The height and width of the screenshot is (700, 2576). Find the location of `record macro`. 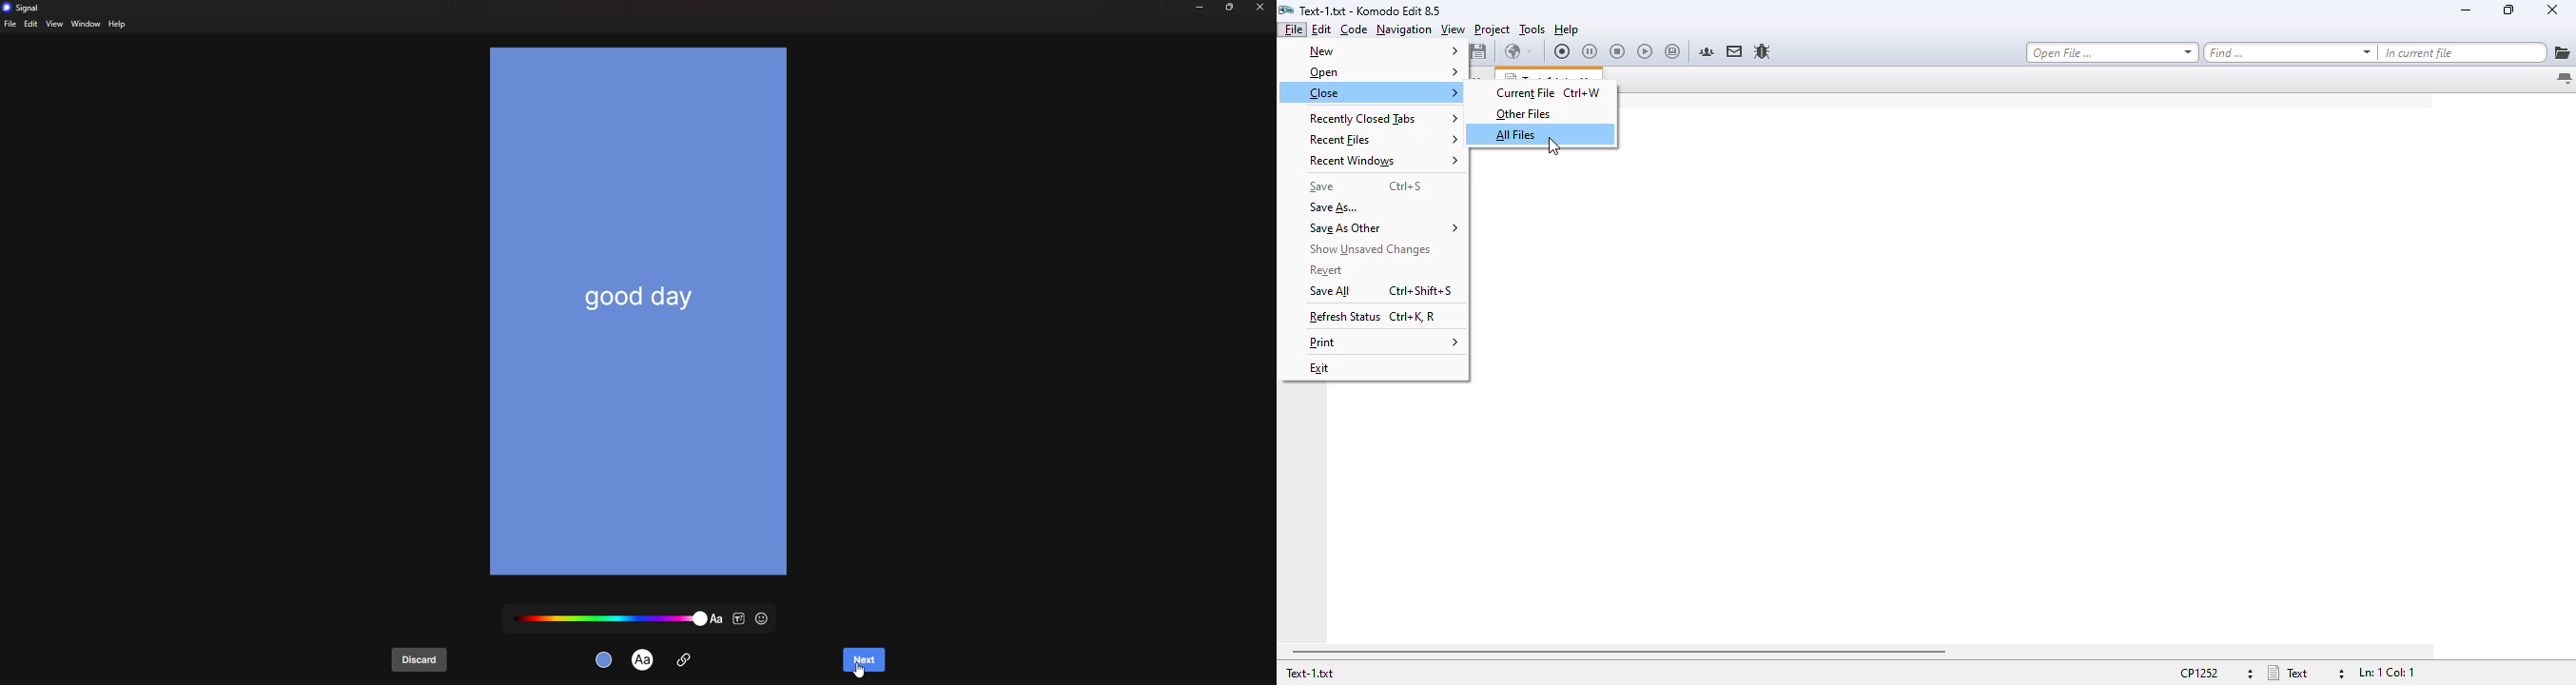

record macro is located at coordinates (1563, 51).